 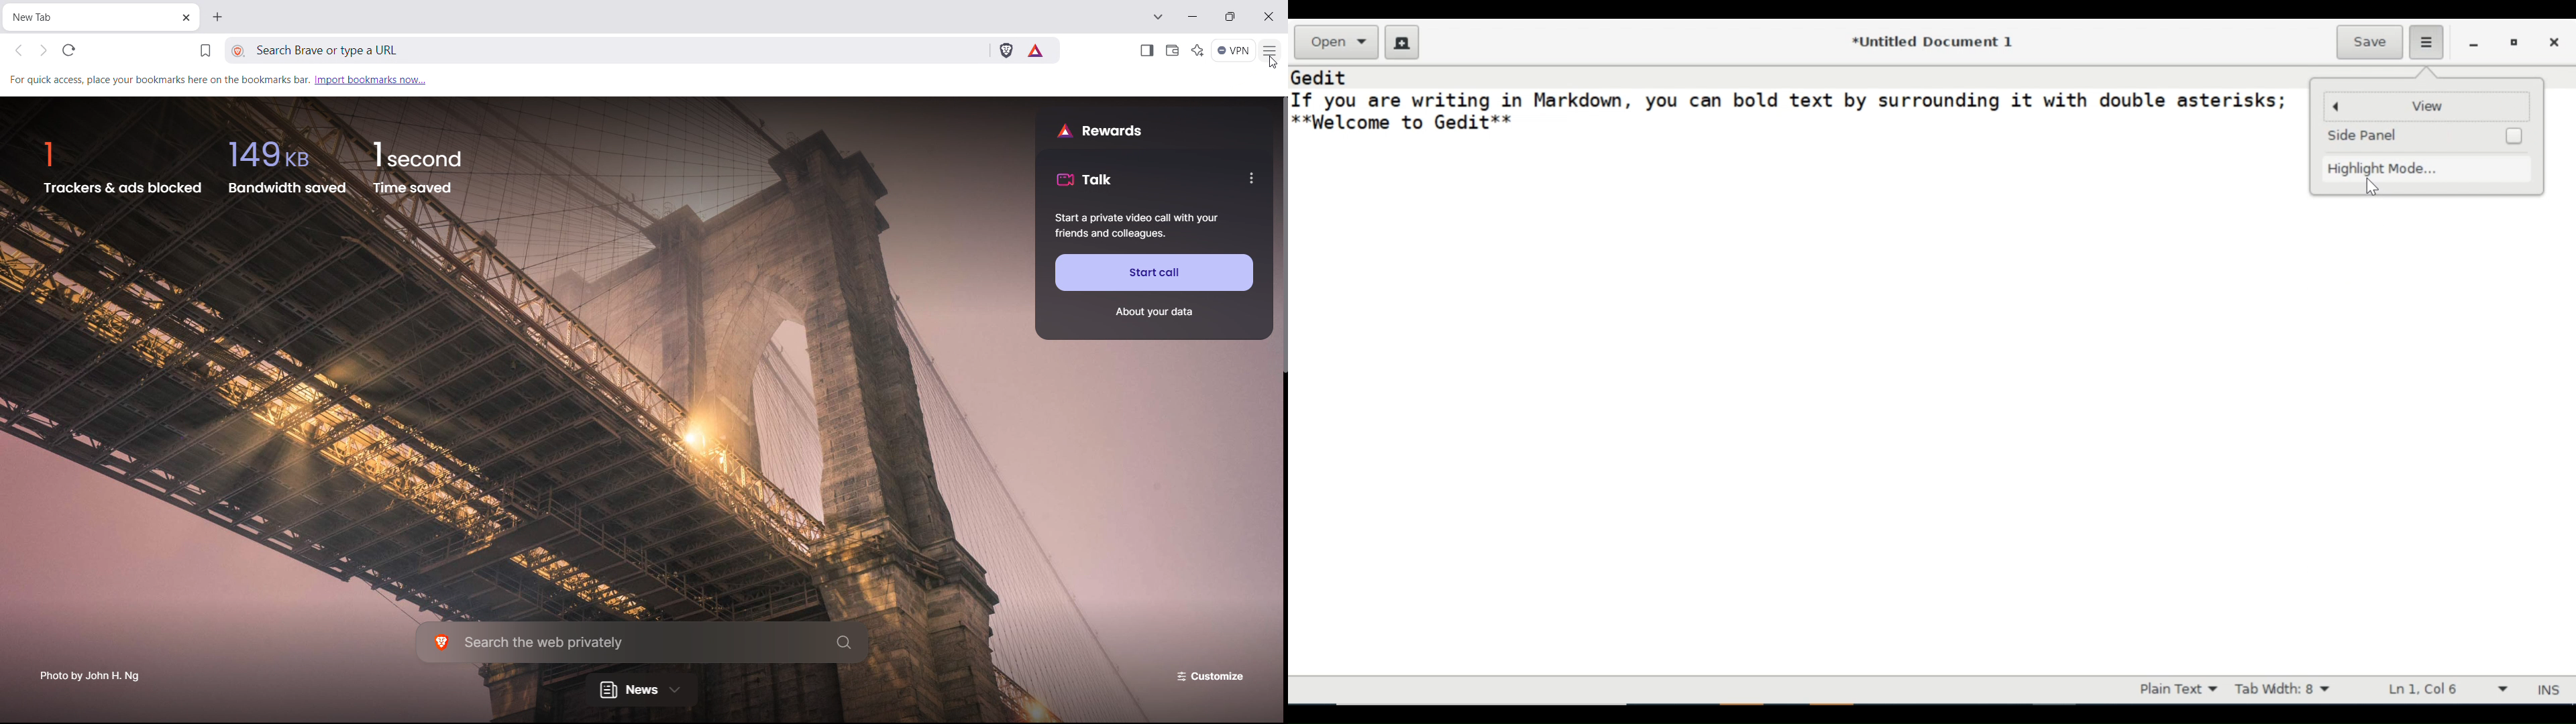 What do you see at coordinates (643, 642) in the screenshot?
I see `search in the web privately` at bounding box center [643, 642].